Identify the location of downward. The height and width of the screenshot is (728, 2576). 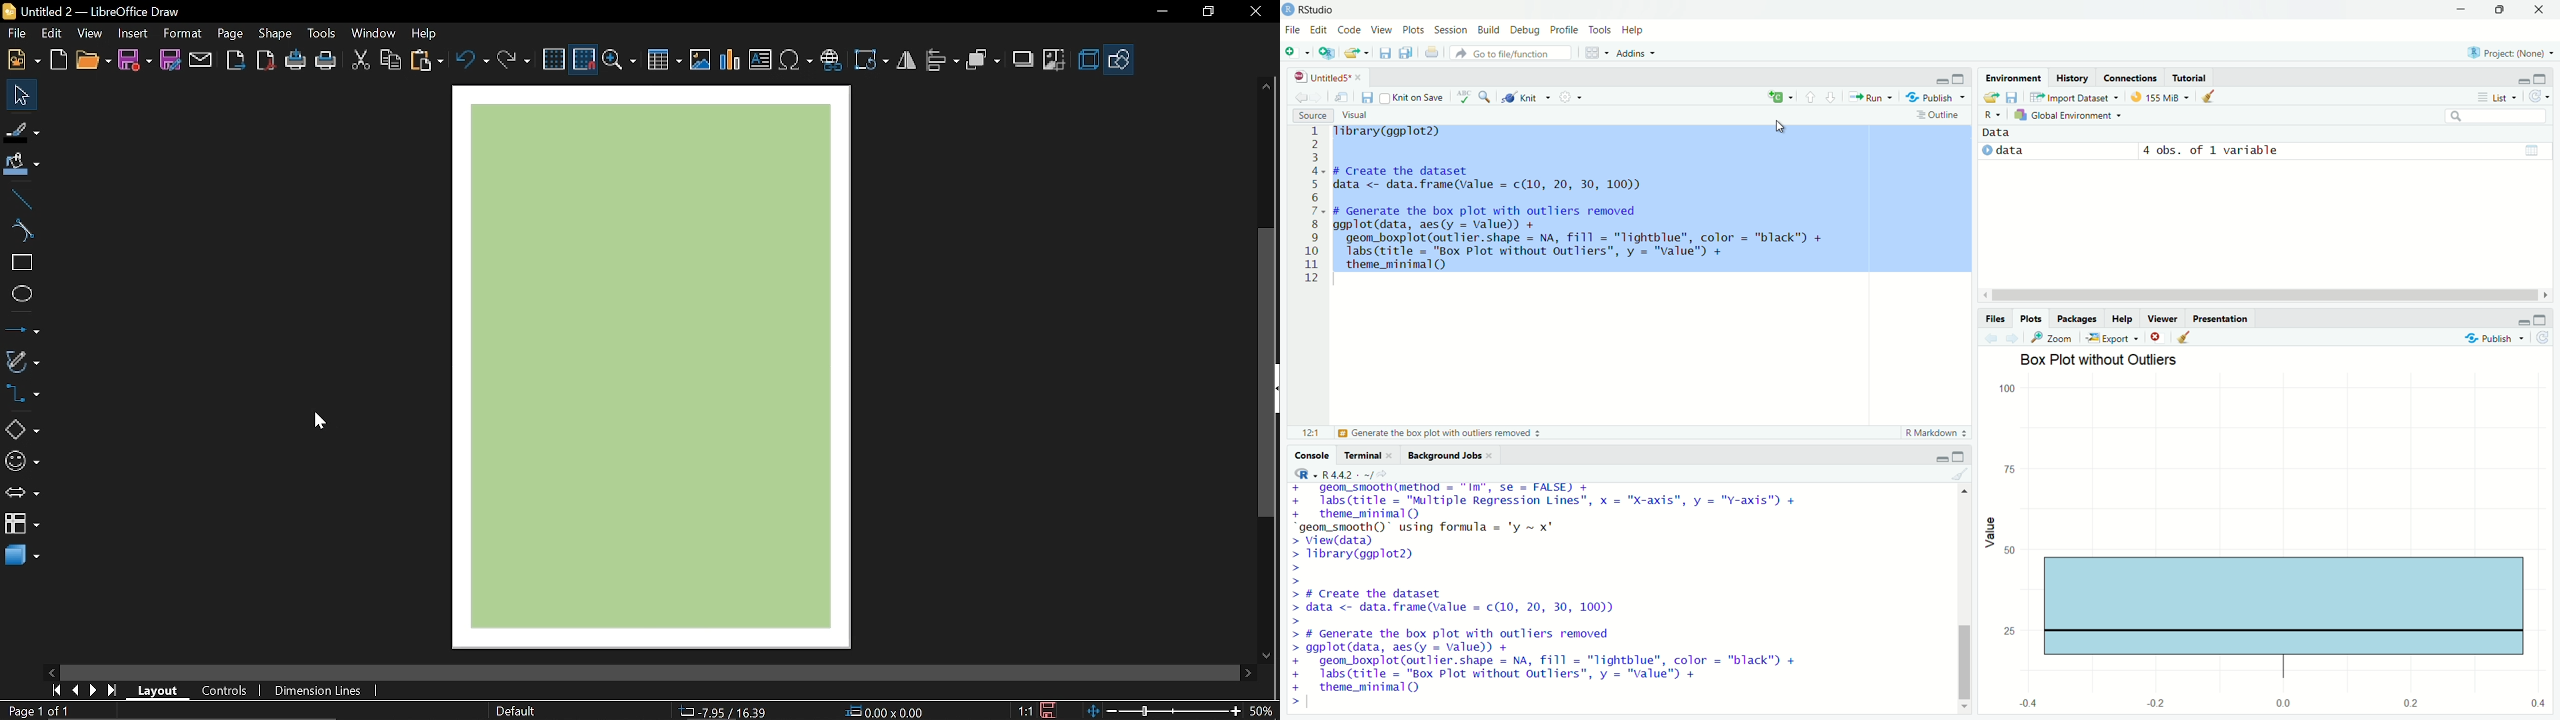
(1835, 98).